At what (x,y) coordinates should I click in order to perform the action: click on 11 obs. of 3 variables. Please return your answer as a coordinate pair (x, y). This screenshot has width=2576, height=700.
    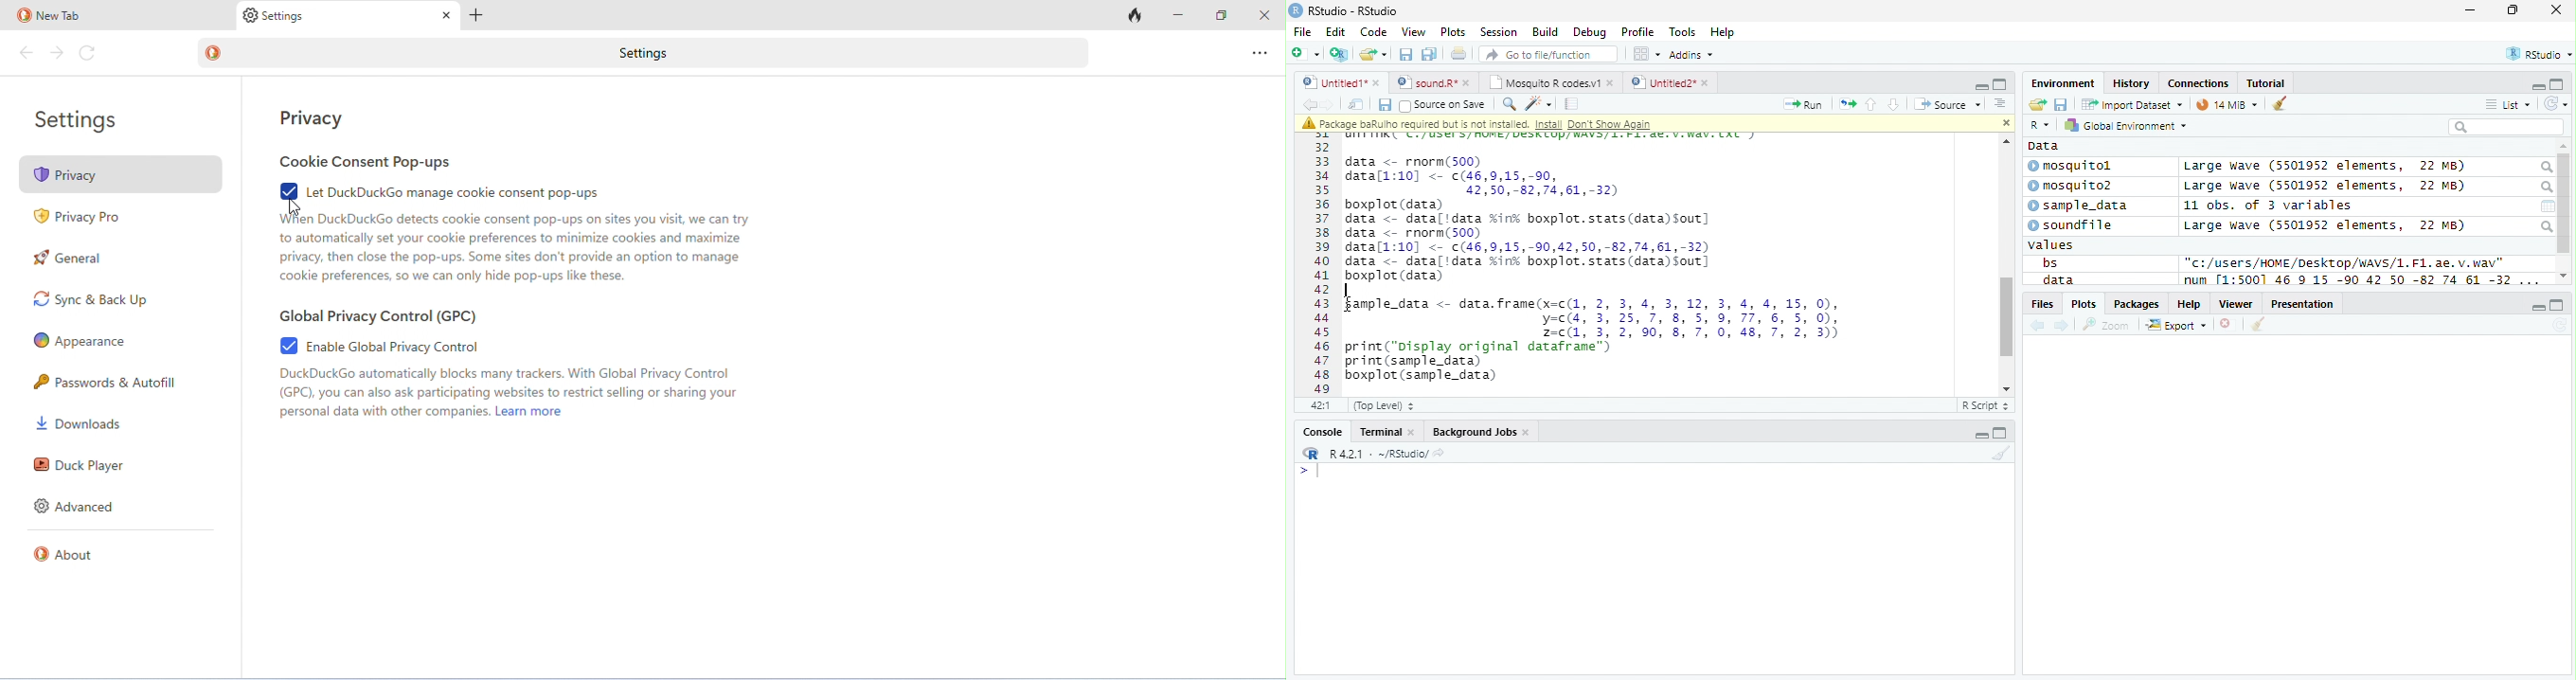
    Looking at the image, I should click on (2268, 206).